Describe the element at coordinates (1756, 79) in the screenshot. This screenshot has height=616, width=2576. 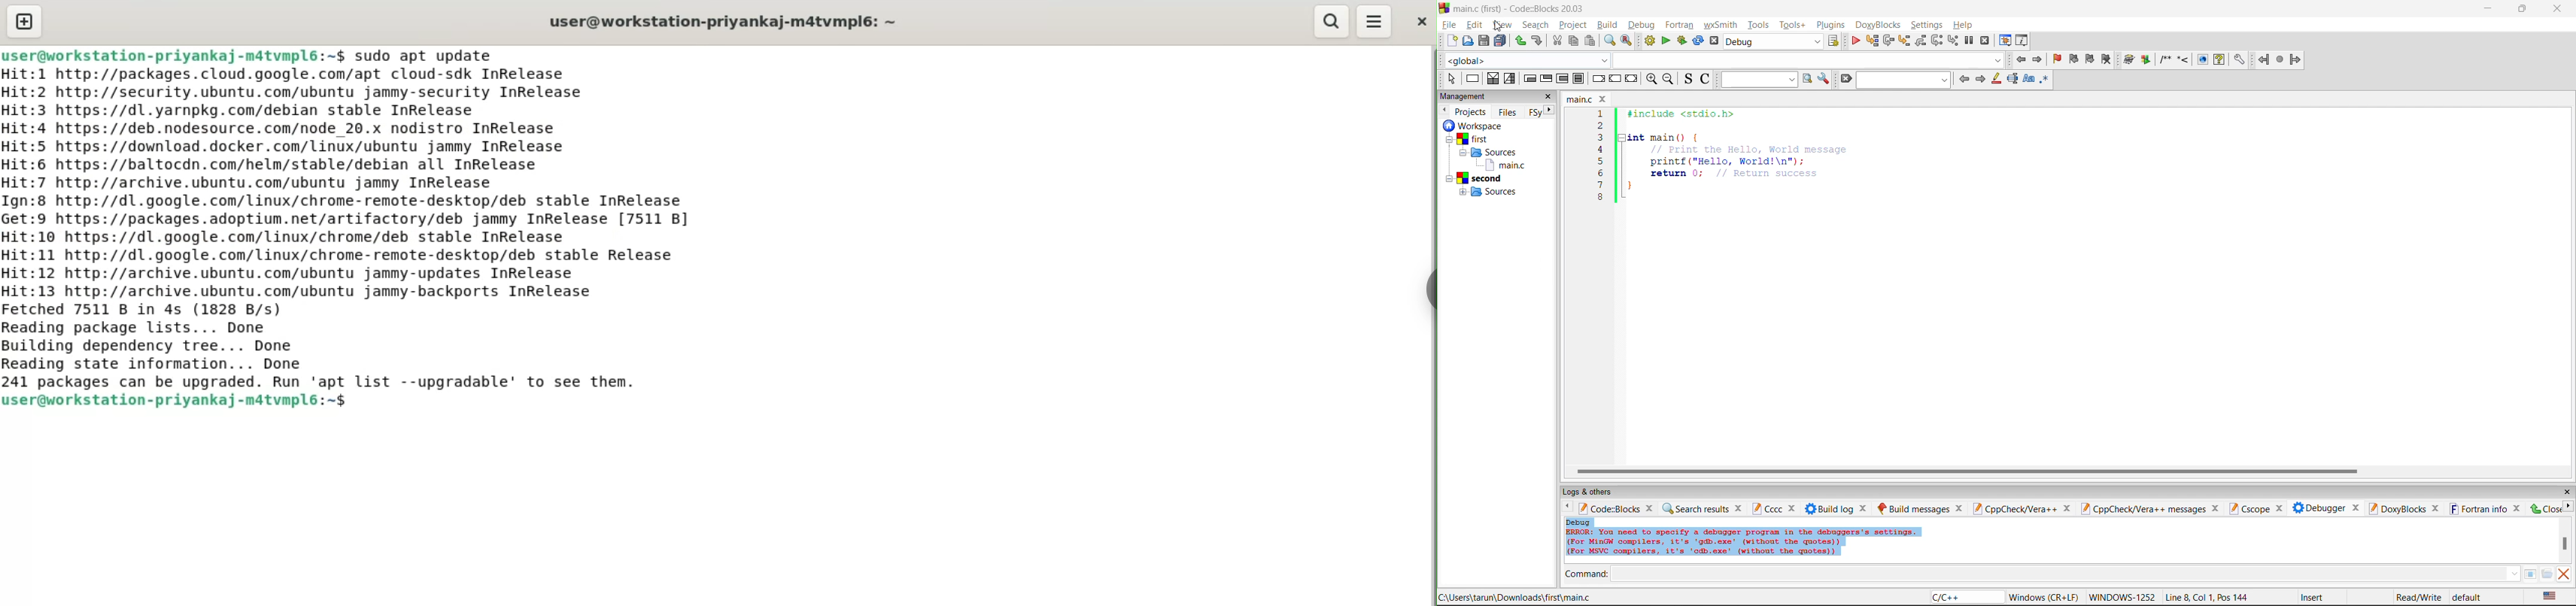
I see `text to search` at that location.